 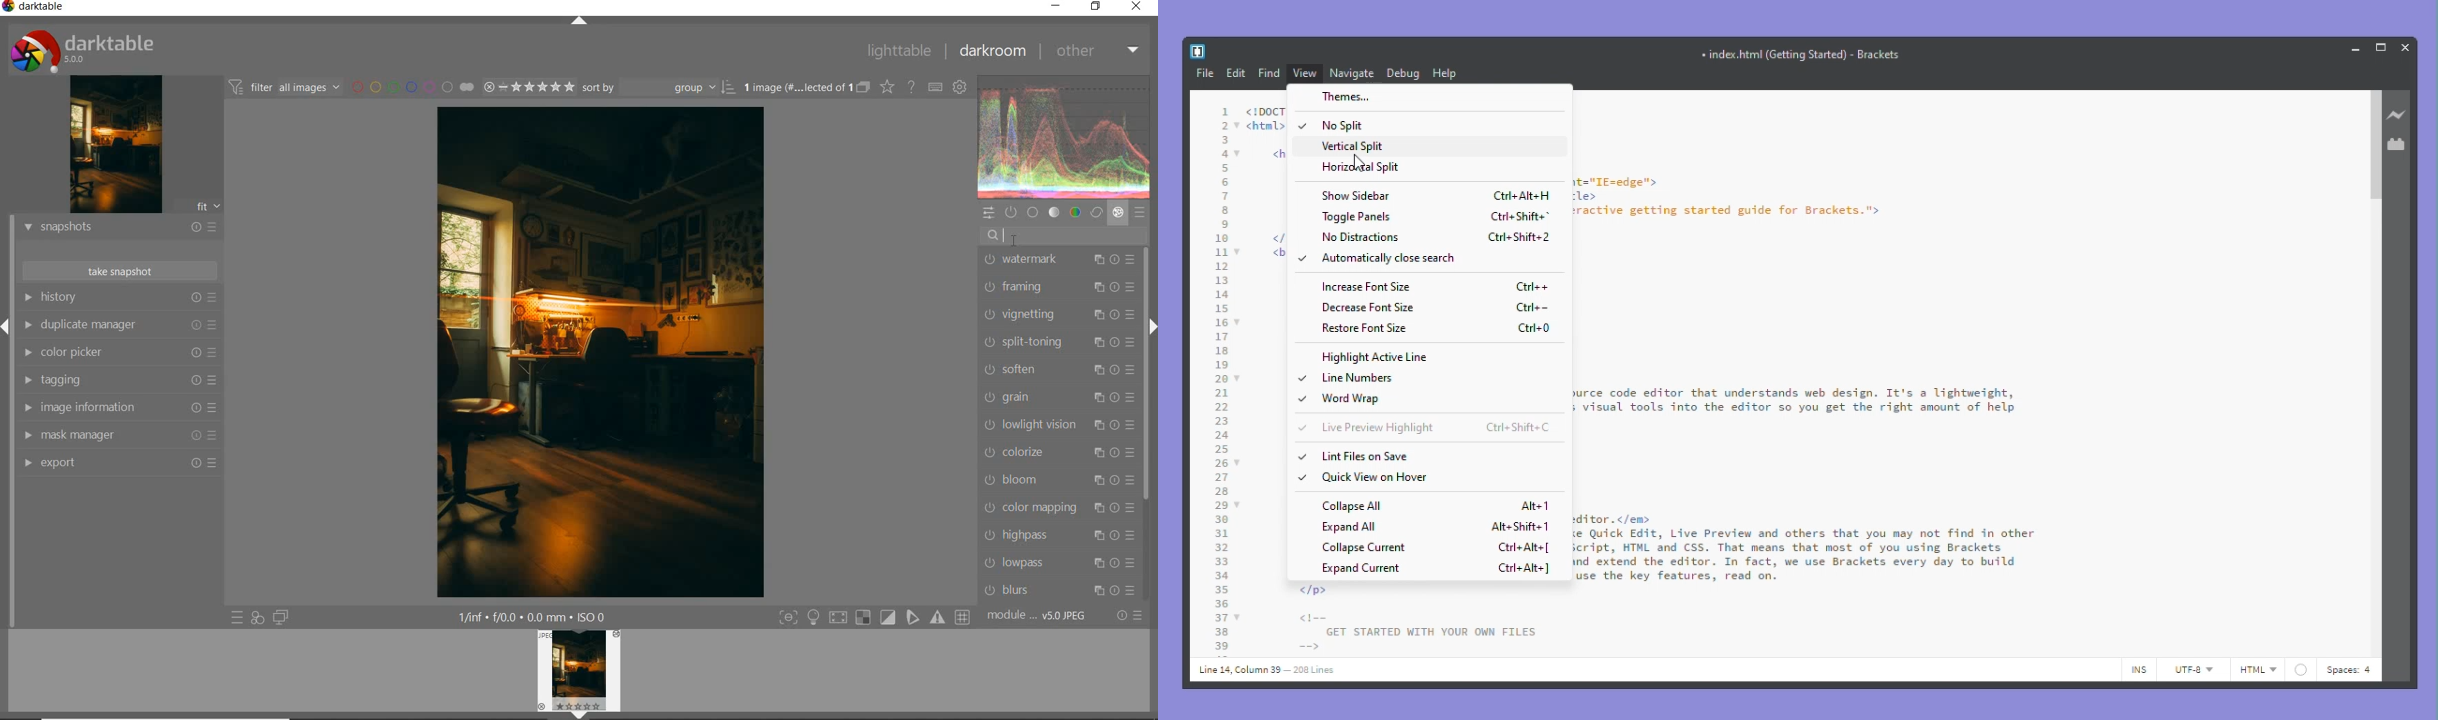 What do you see at coordinates (1238, 379) in the screenshot?
I see `code fold` at bounding box center [1238, 379].